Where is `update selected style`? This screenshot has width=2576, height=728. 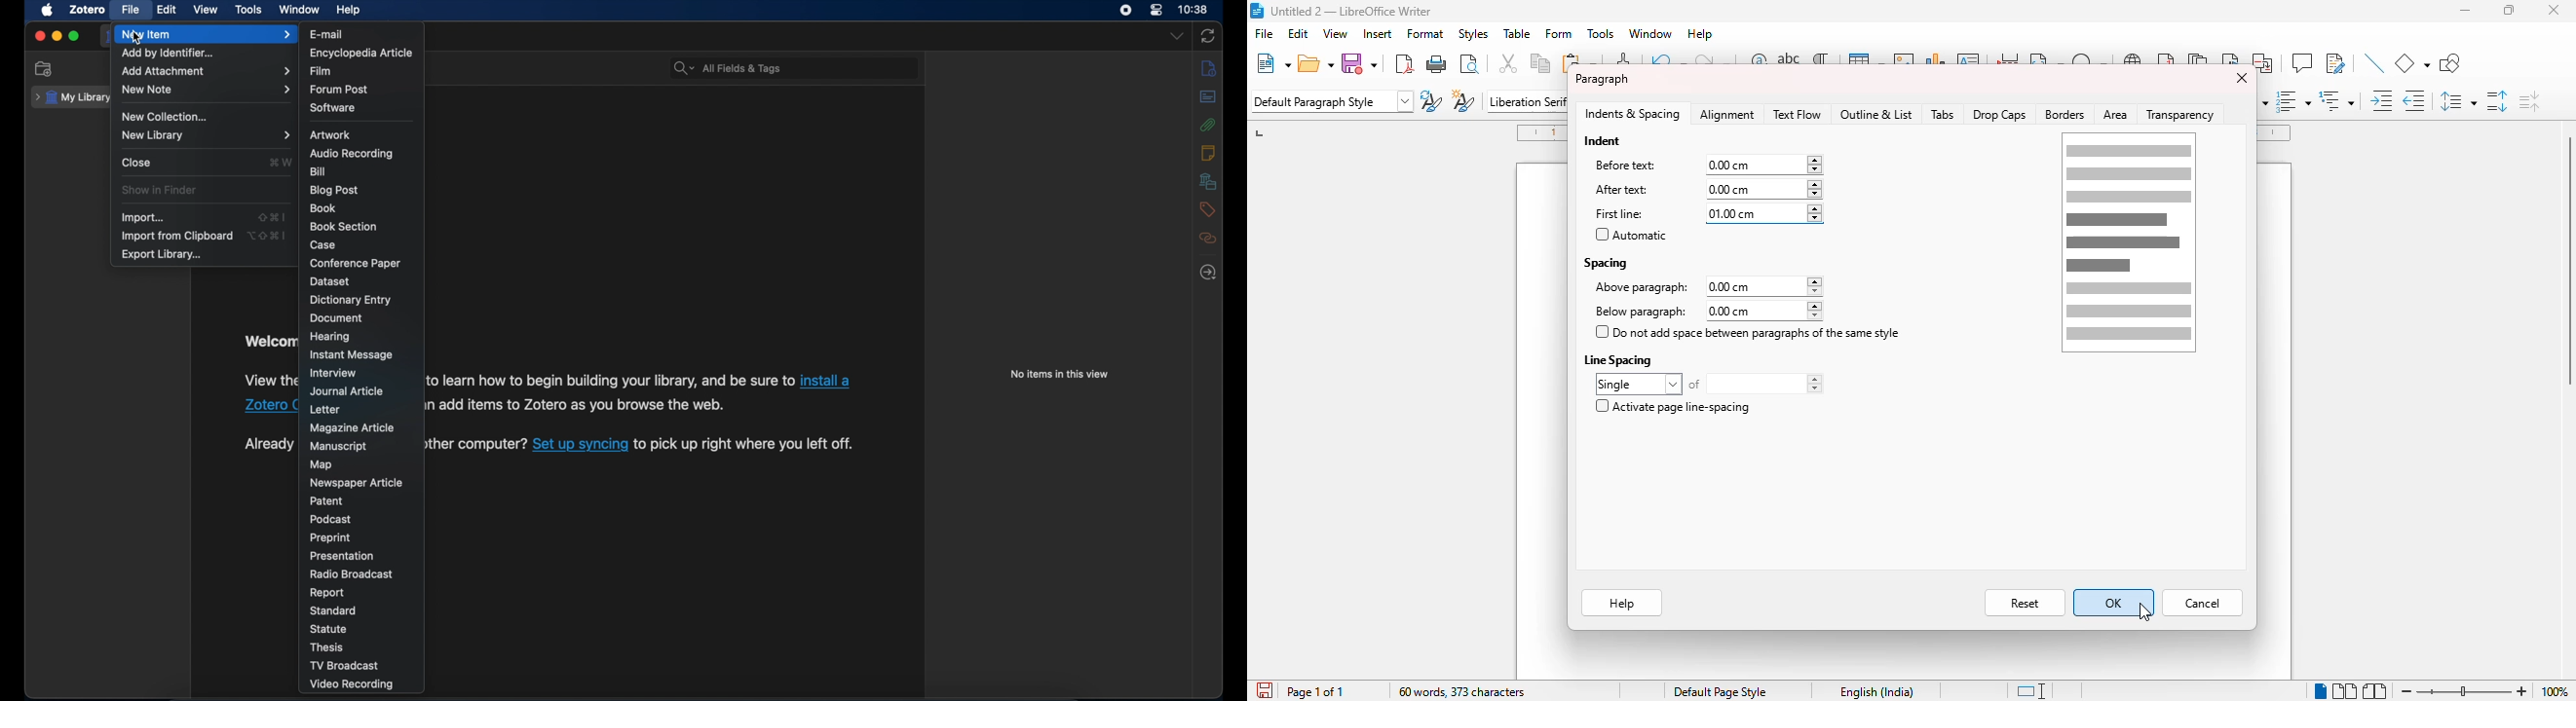 update selected style is located at coordinates (1431, 100).